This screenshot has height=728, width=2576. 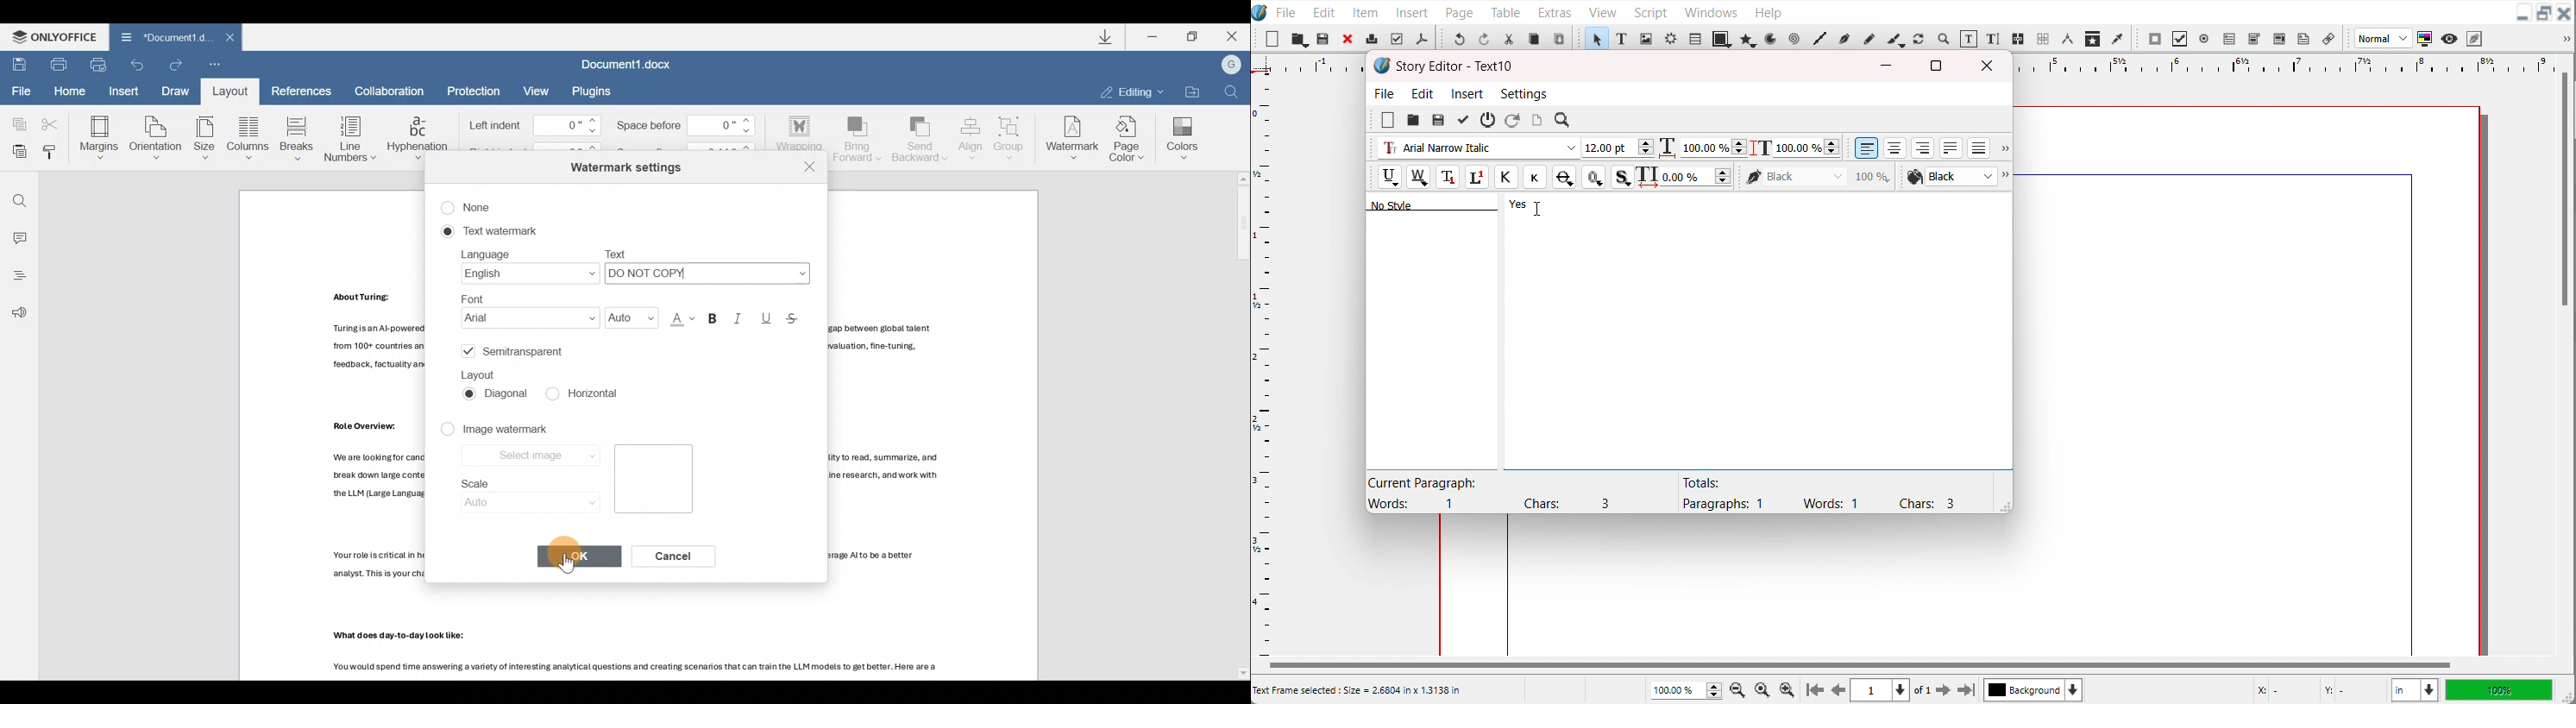 What do you see at coordinates (1979, 148) in the screenshot?
I see `Align text forced Justified` at bounding box center [1979, 148].